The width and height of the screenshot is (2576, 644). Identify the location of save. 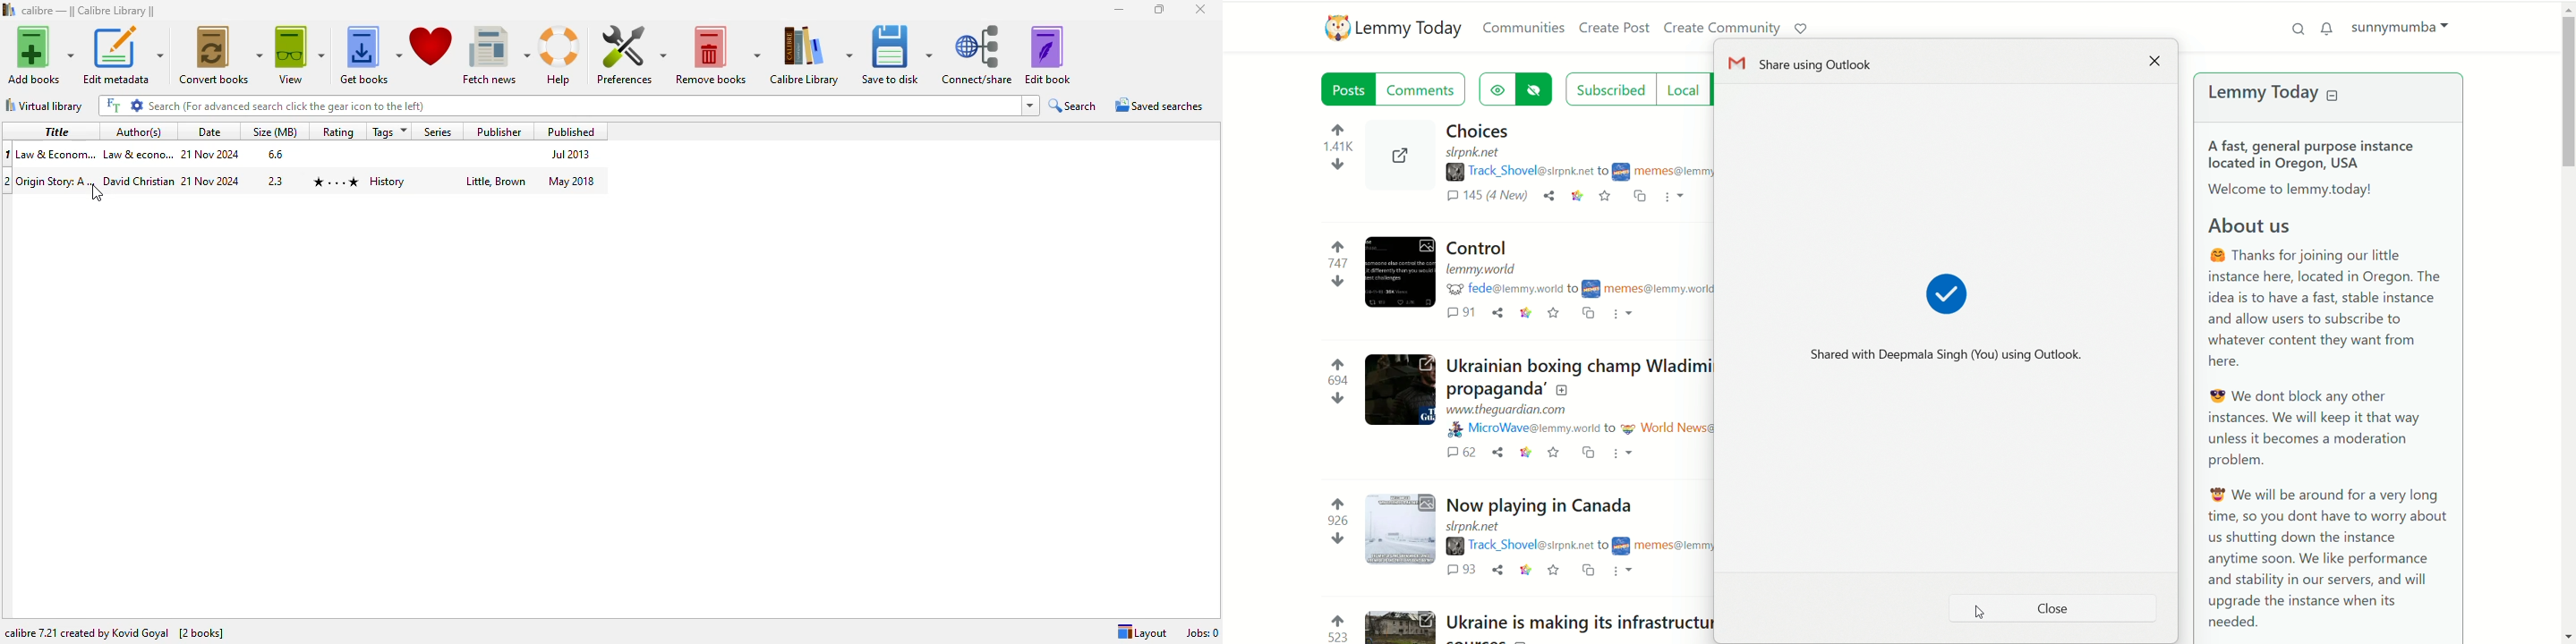
(1555, 314).